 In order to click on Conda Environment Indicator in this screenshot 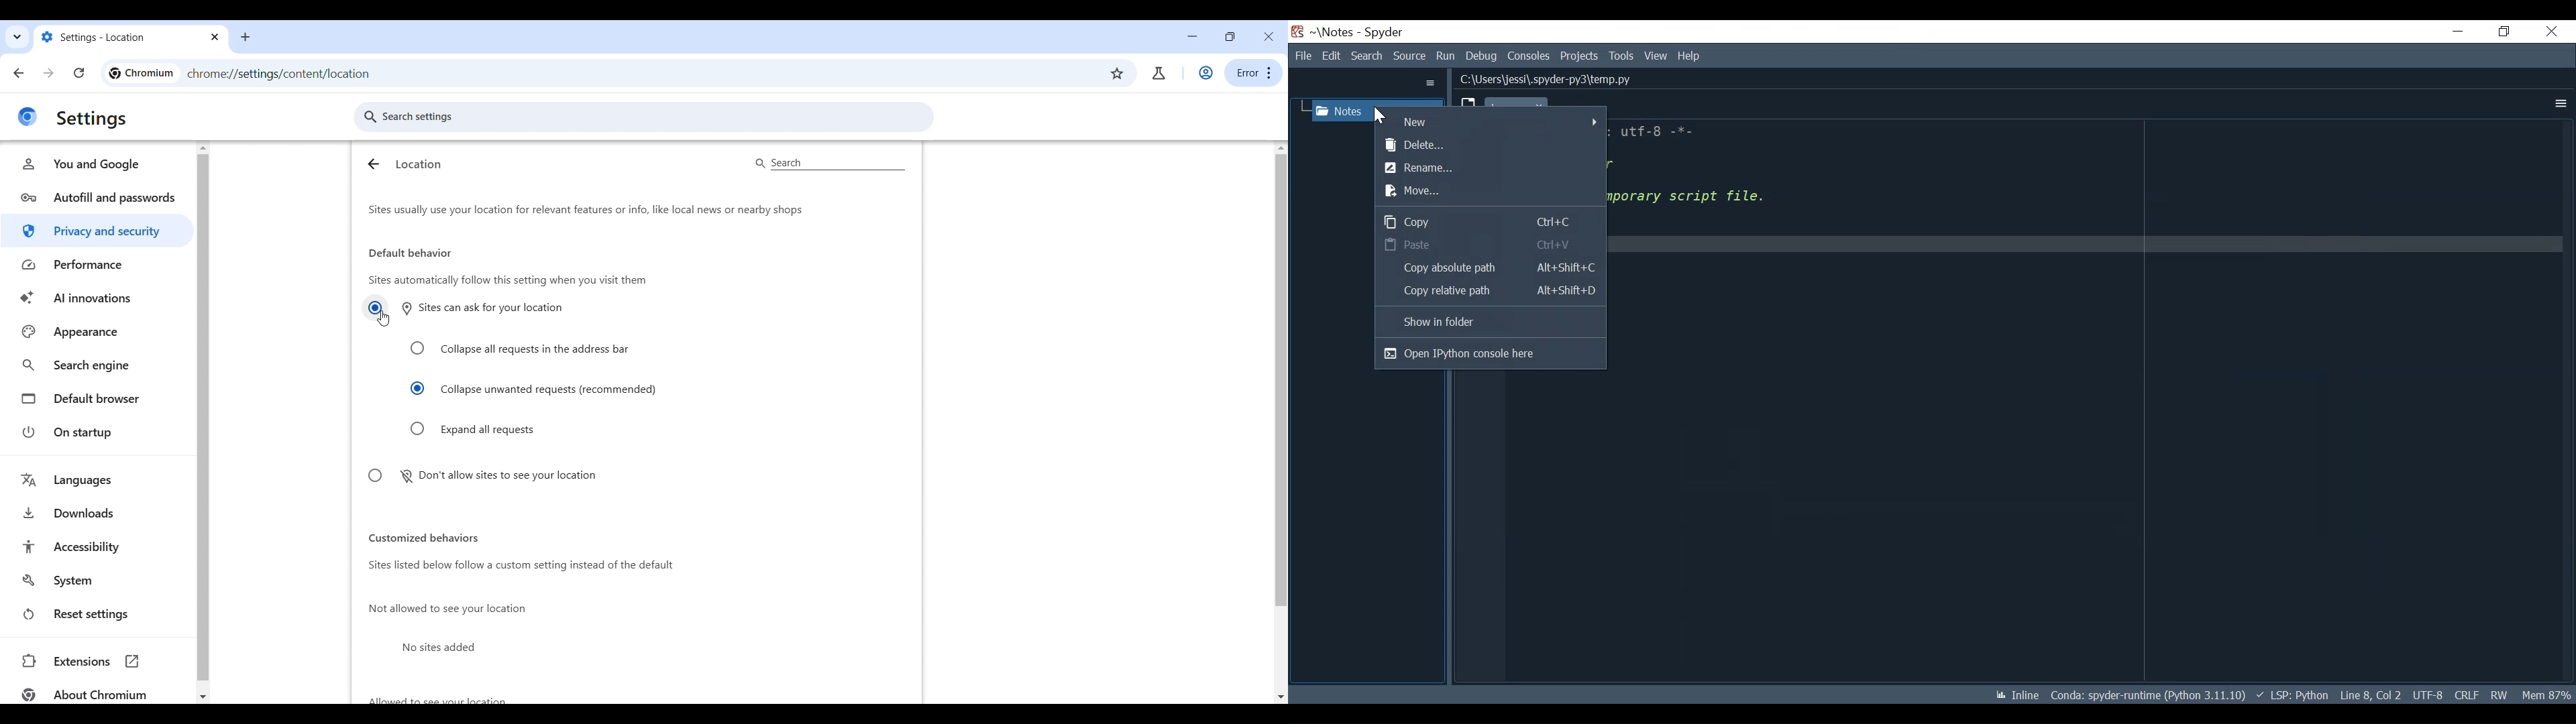, I will do `click(2143, 697)`.